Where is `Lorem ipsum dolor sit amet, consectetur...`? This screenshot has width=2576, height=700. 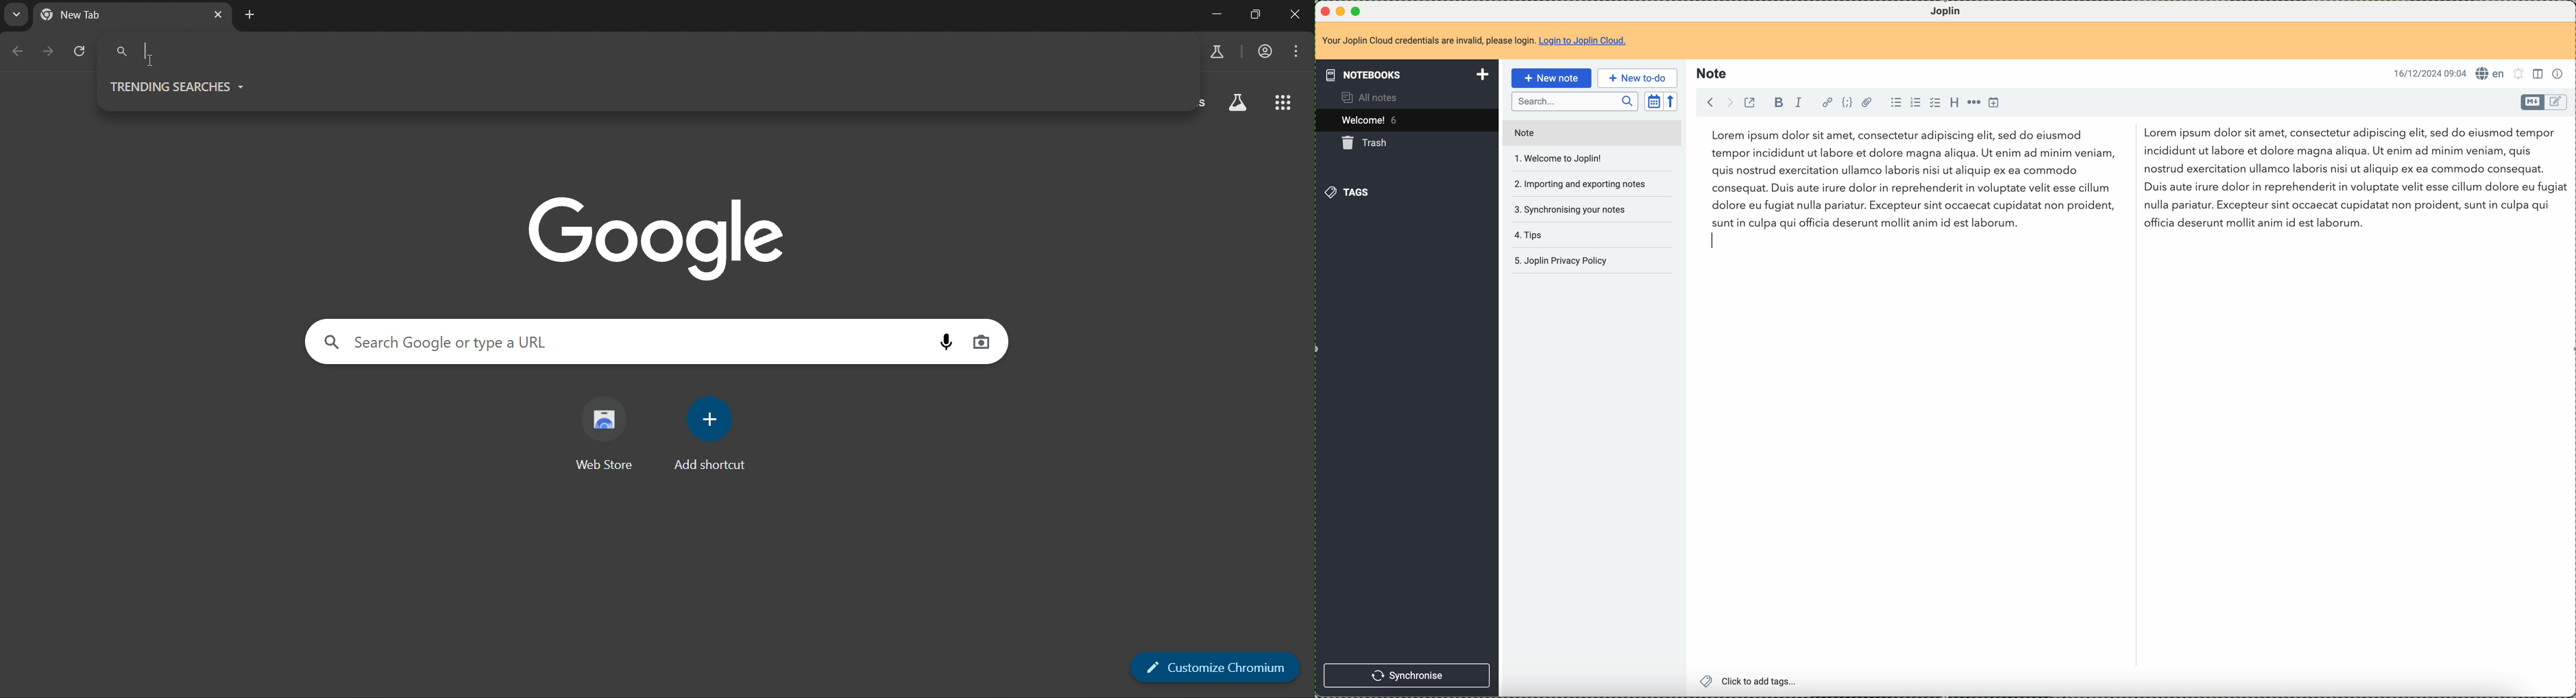
Lorem ipsum dolor sit amet, consectetur... is located at coordinates (1906, 182).